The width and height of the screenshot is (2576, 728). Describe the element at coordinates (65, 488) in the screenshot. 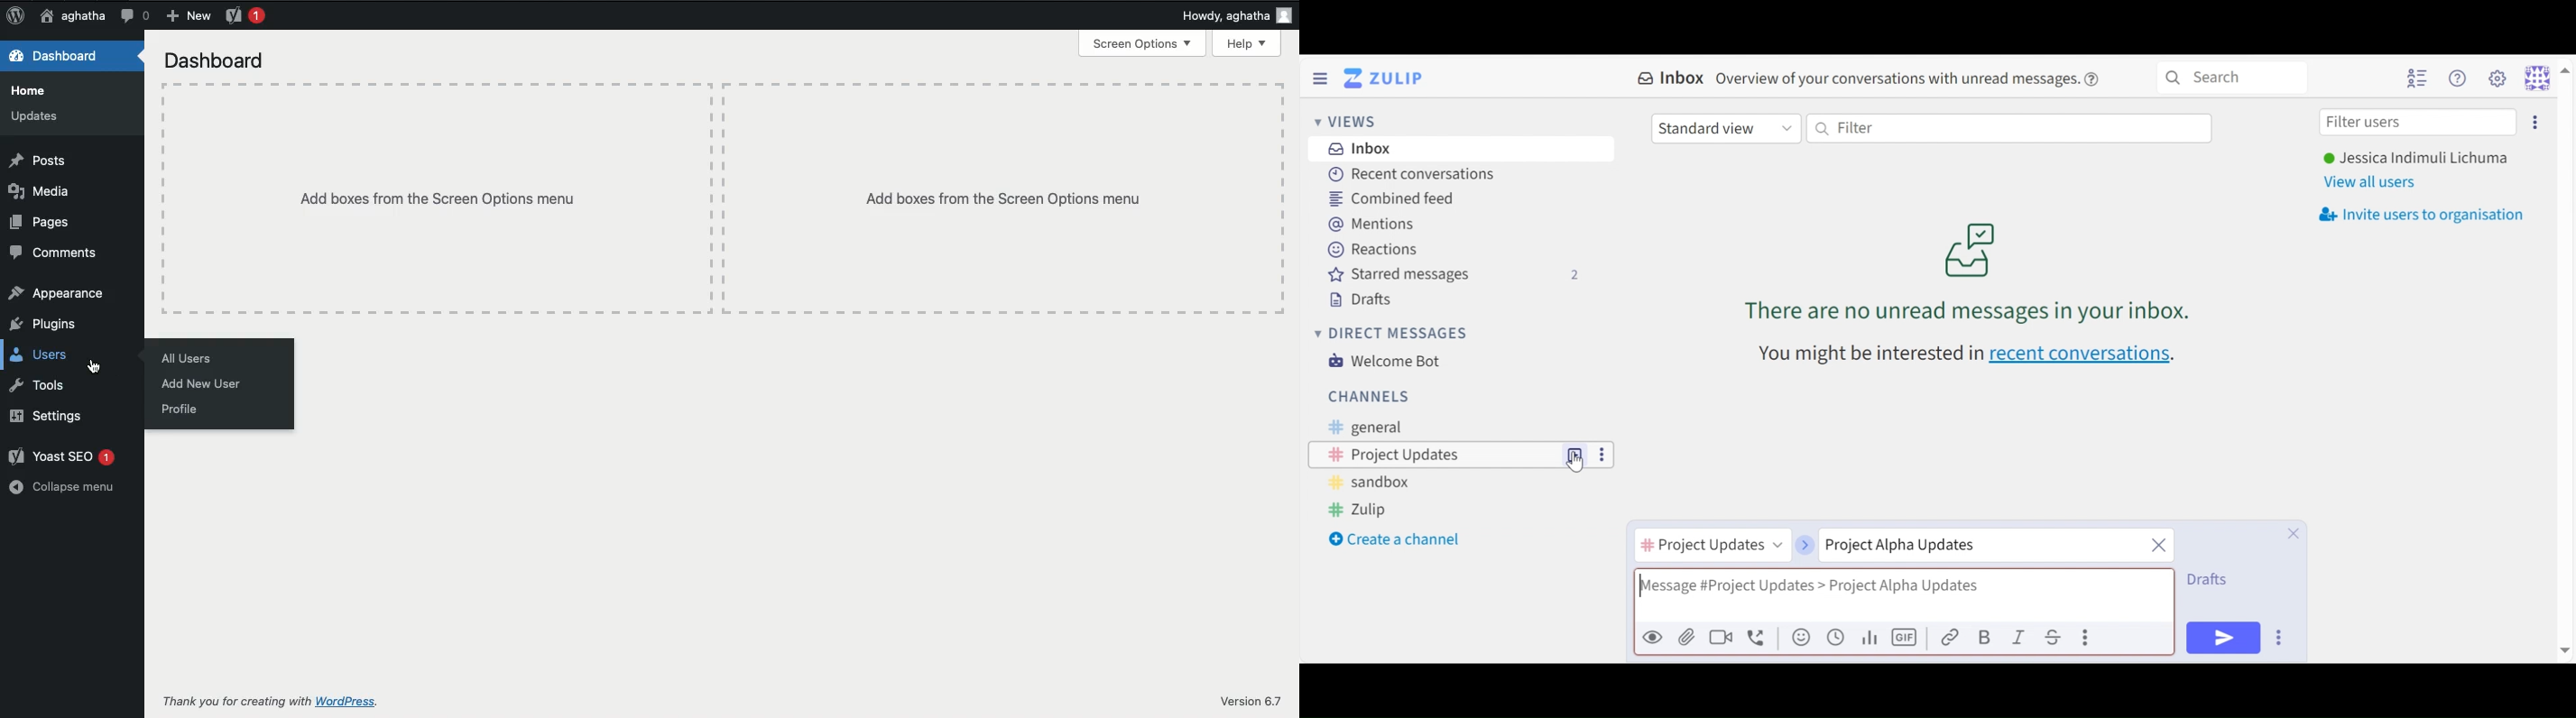

I see `Collapse menu` at that location.